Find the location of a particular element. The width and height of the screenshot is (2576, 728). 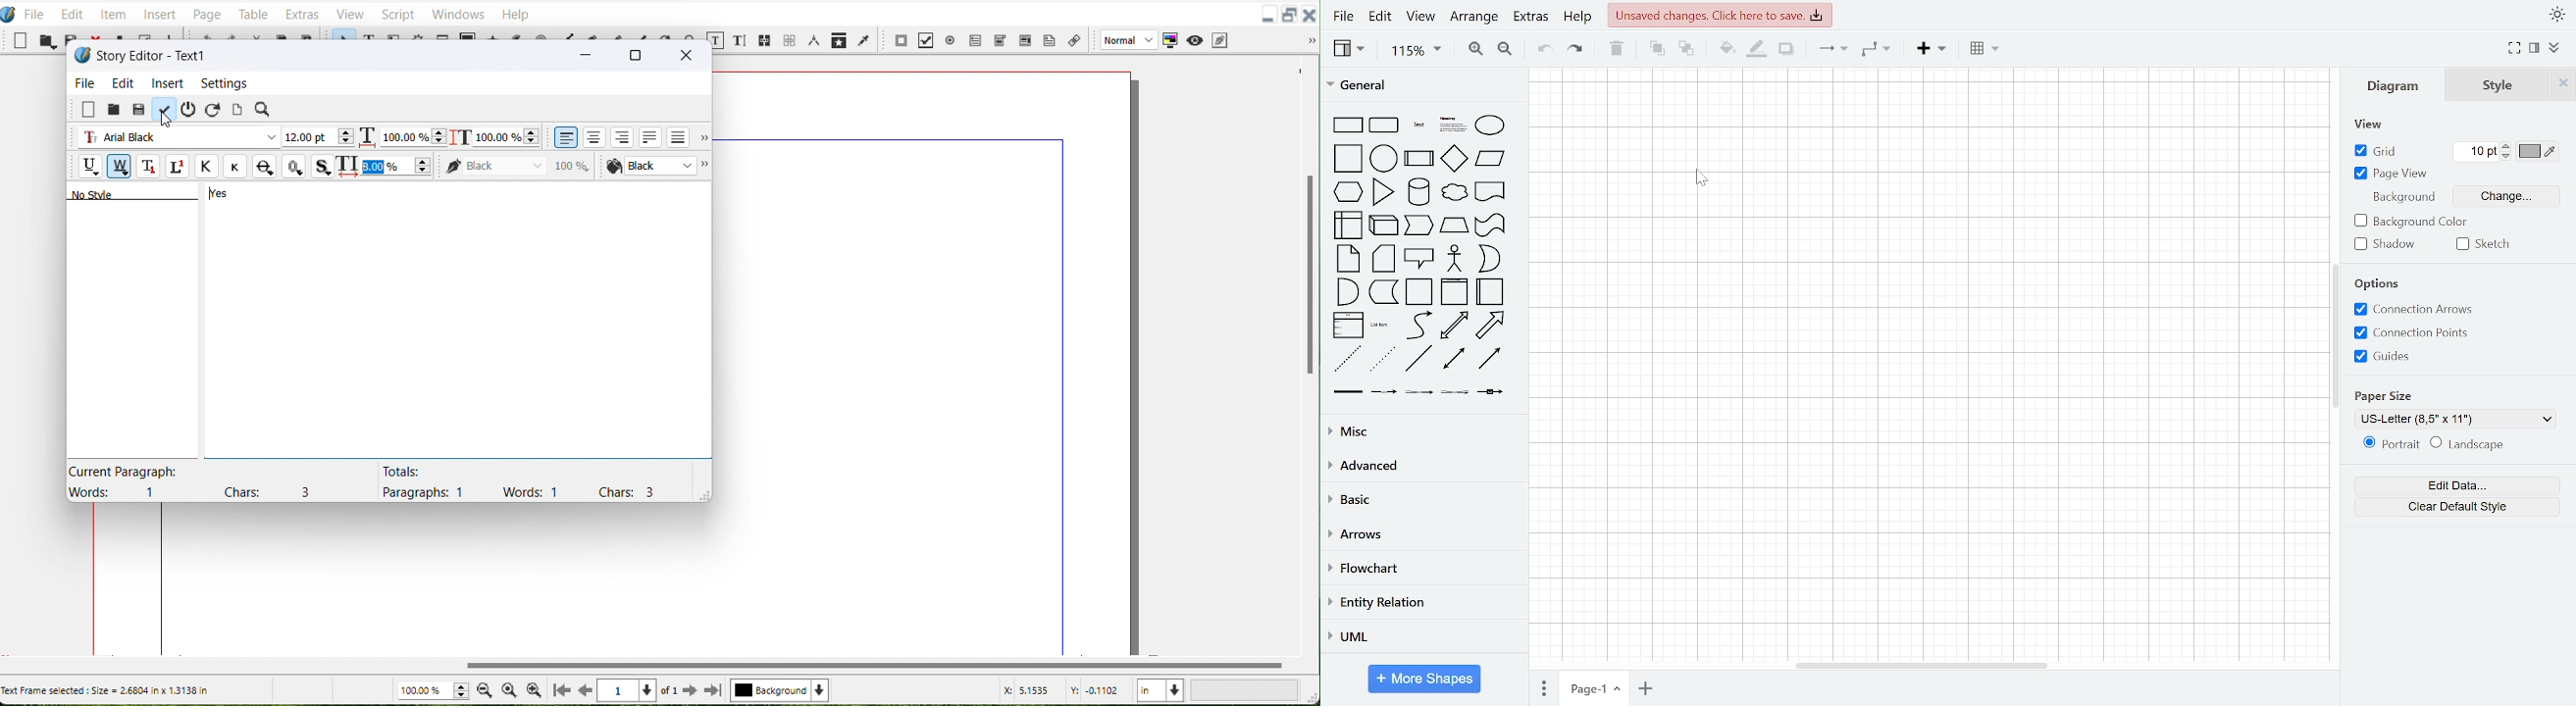

right margin is located at coordinates (1065, 402).